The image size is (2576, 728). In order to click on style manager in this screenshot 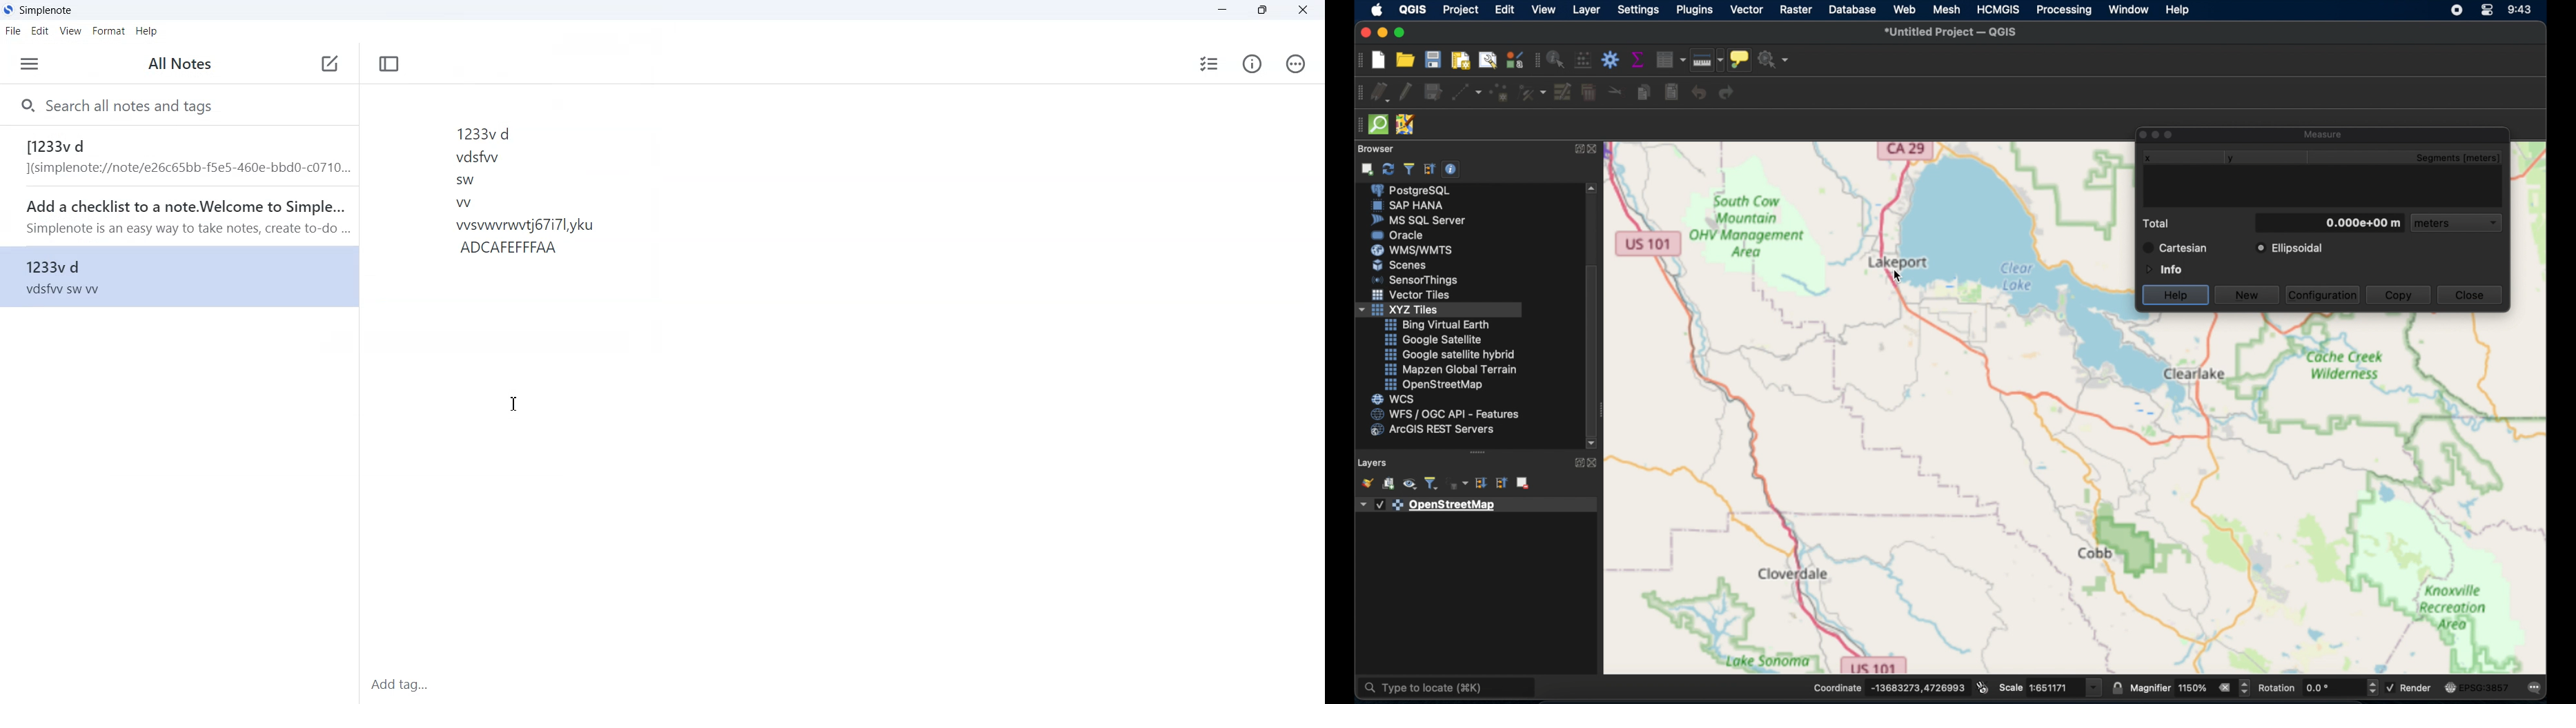, I will do `click(1533, 93)`.